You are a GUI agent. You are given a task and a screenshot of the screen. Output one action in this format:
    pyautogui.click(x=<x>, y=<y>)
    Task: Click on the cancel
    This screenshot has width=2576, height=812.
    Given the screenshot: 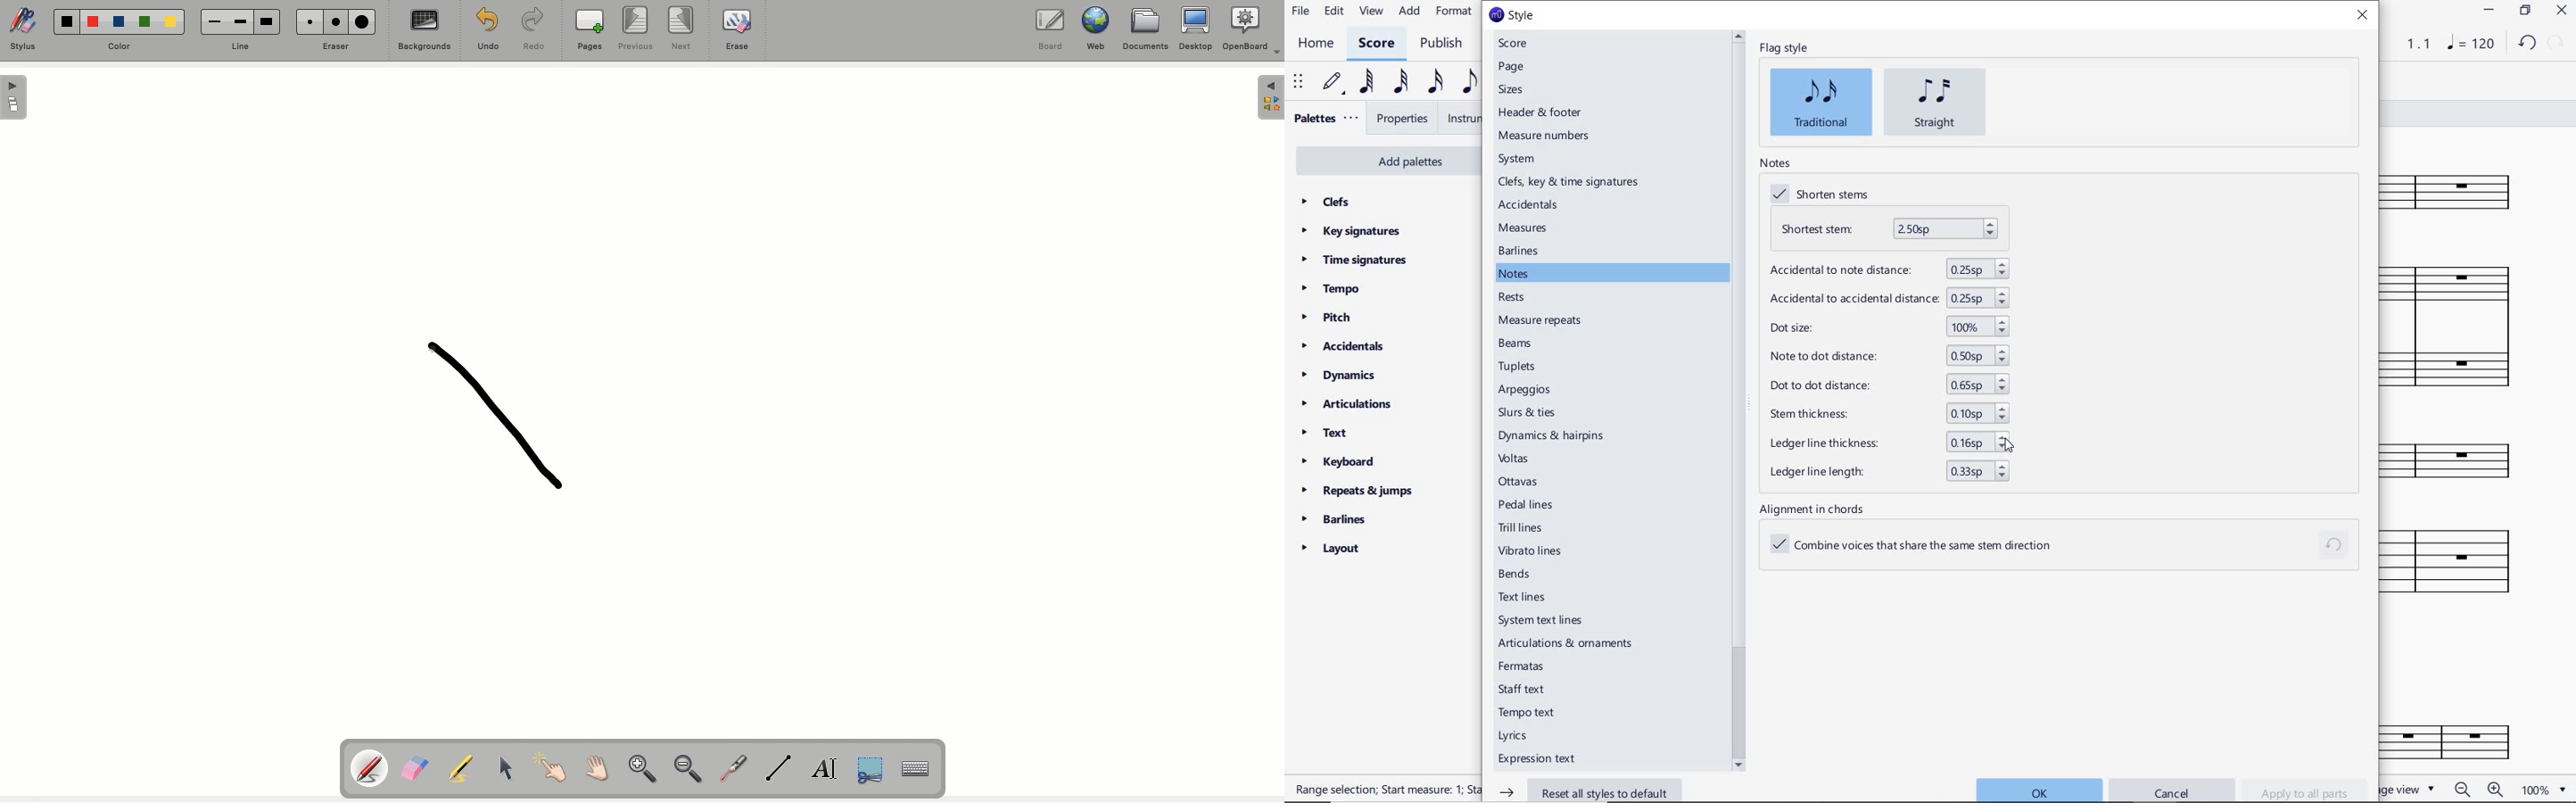 What is the action you would take?
    pyautogui.click(x=2172, y=792)
    